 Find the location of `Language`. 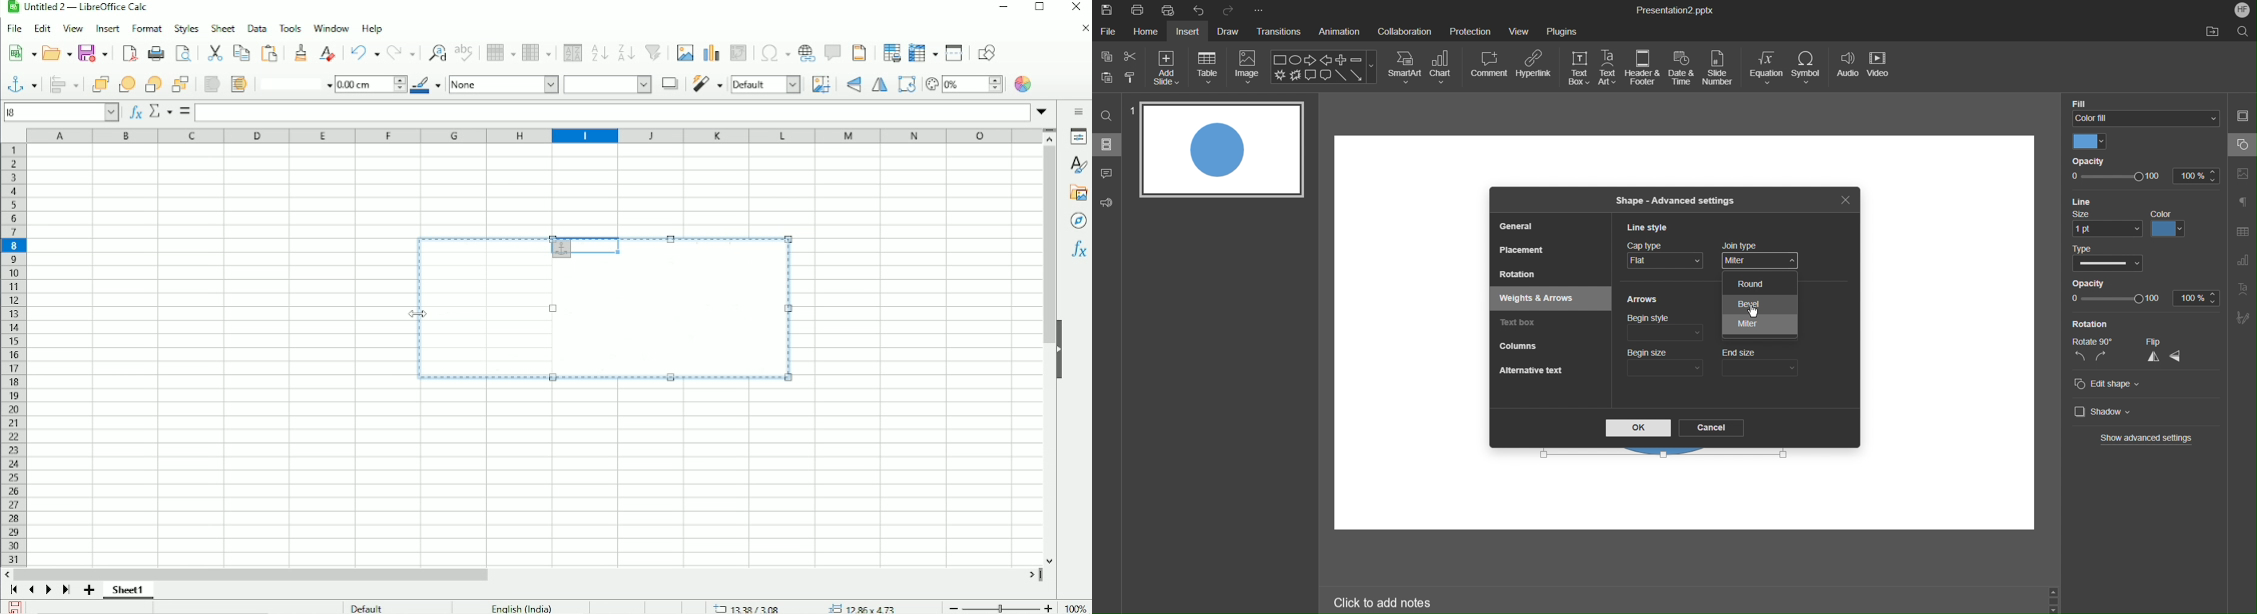

Language is located at coordinates (522, 607).